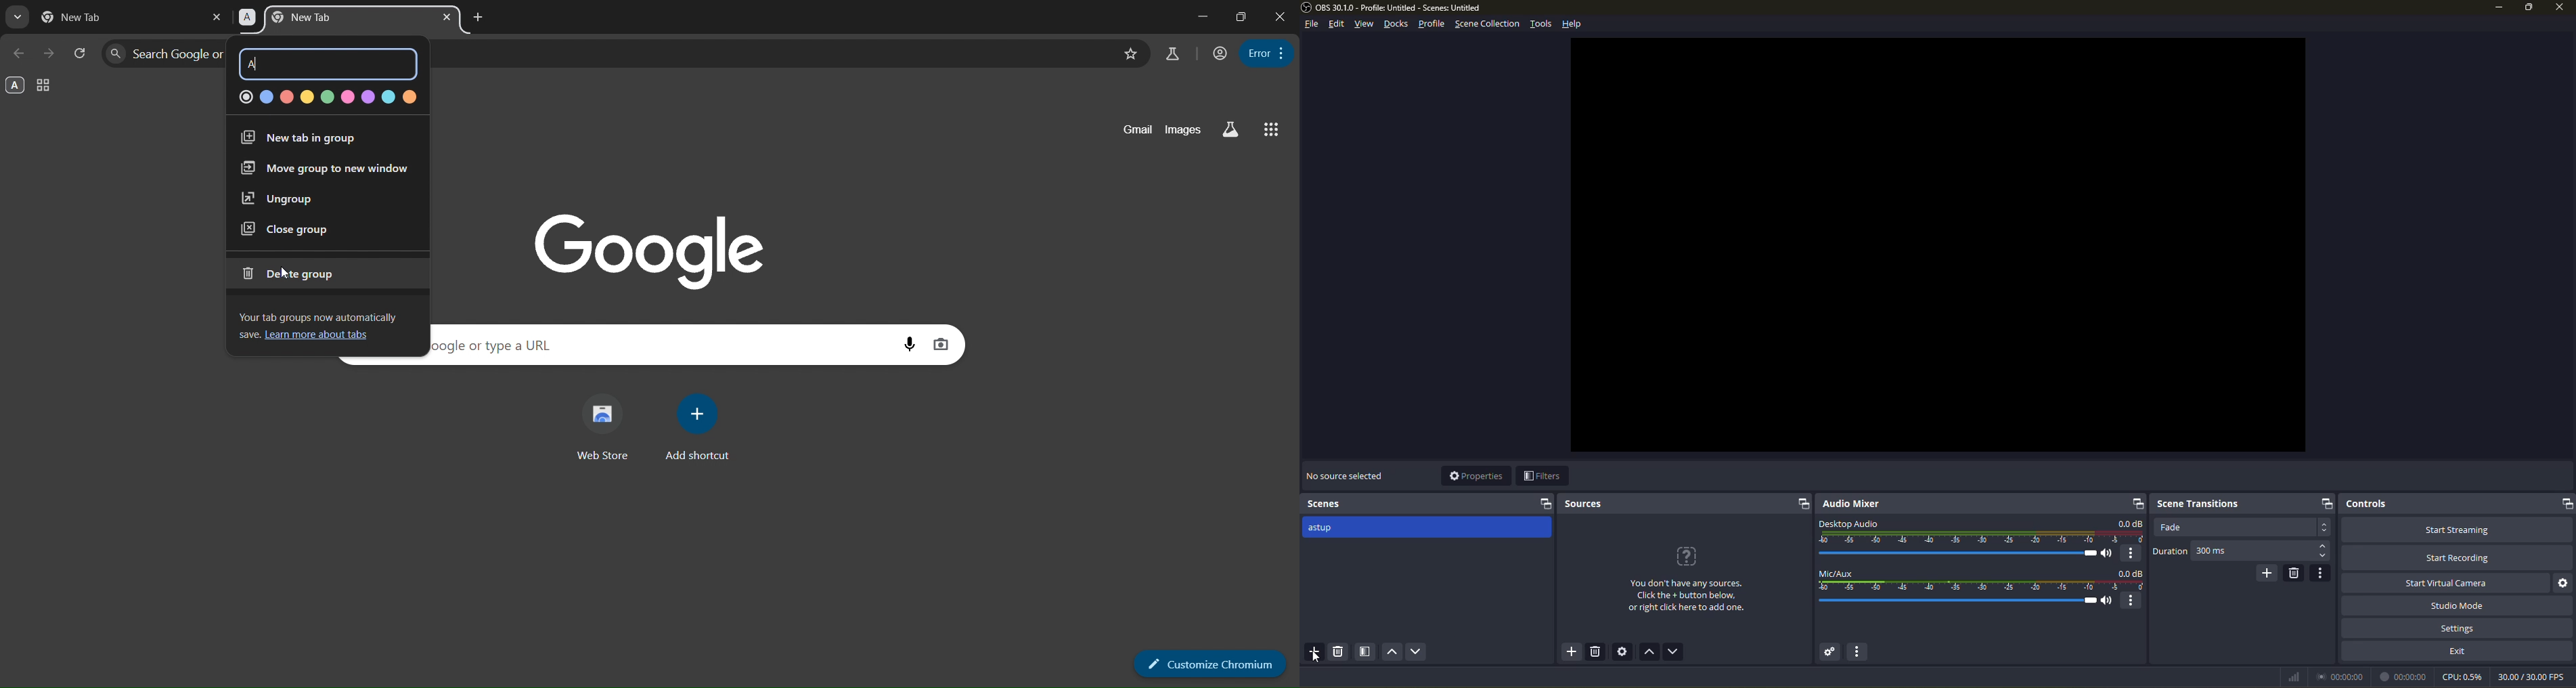  I want to click on gmail, so click(1132, 131).